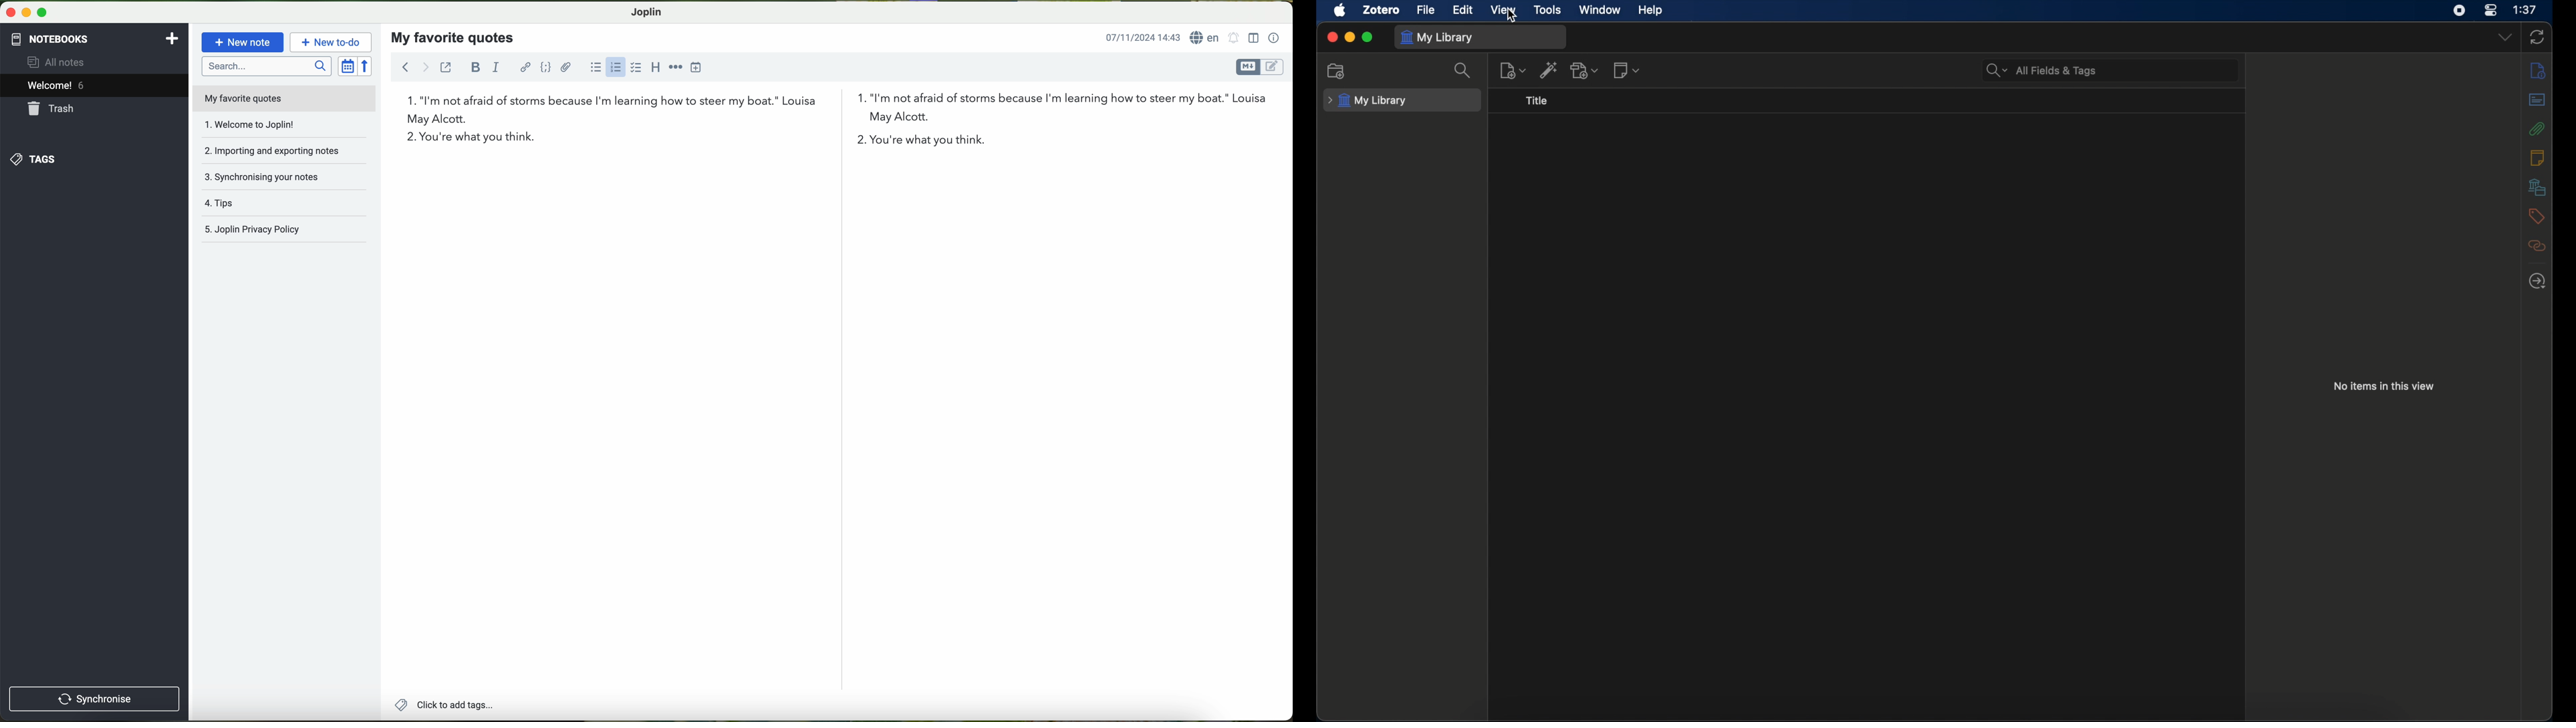  What do you see at coordinates (42, 15) in the screenshot?
I see `maximize` at bounding box center [42, 15].